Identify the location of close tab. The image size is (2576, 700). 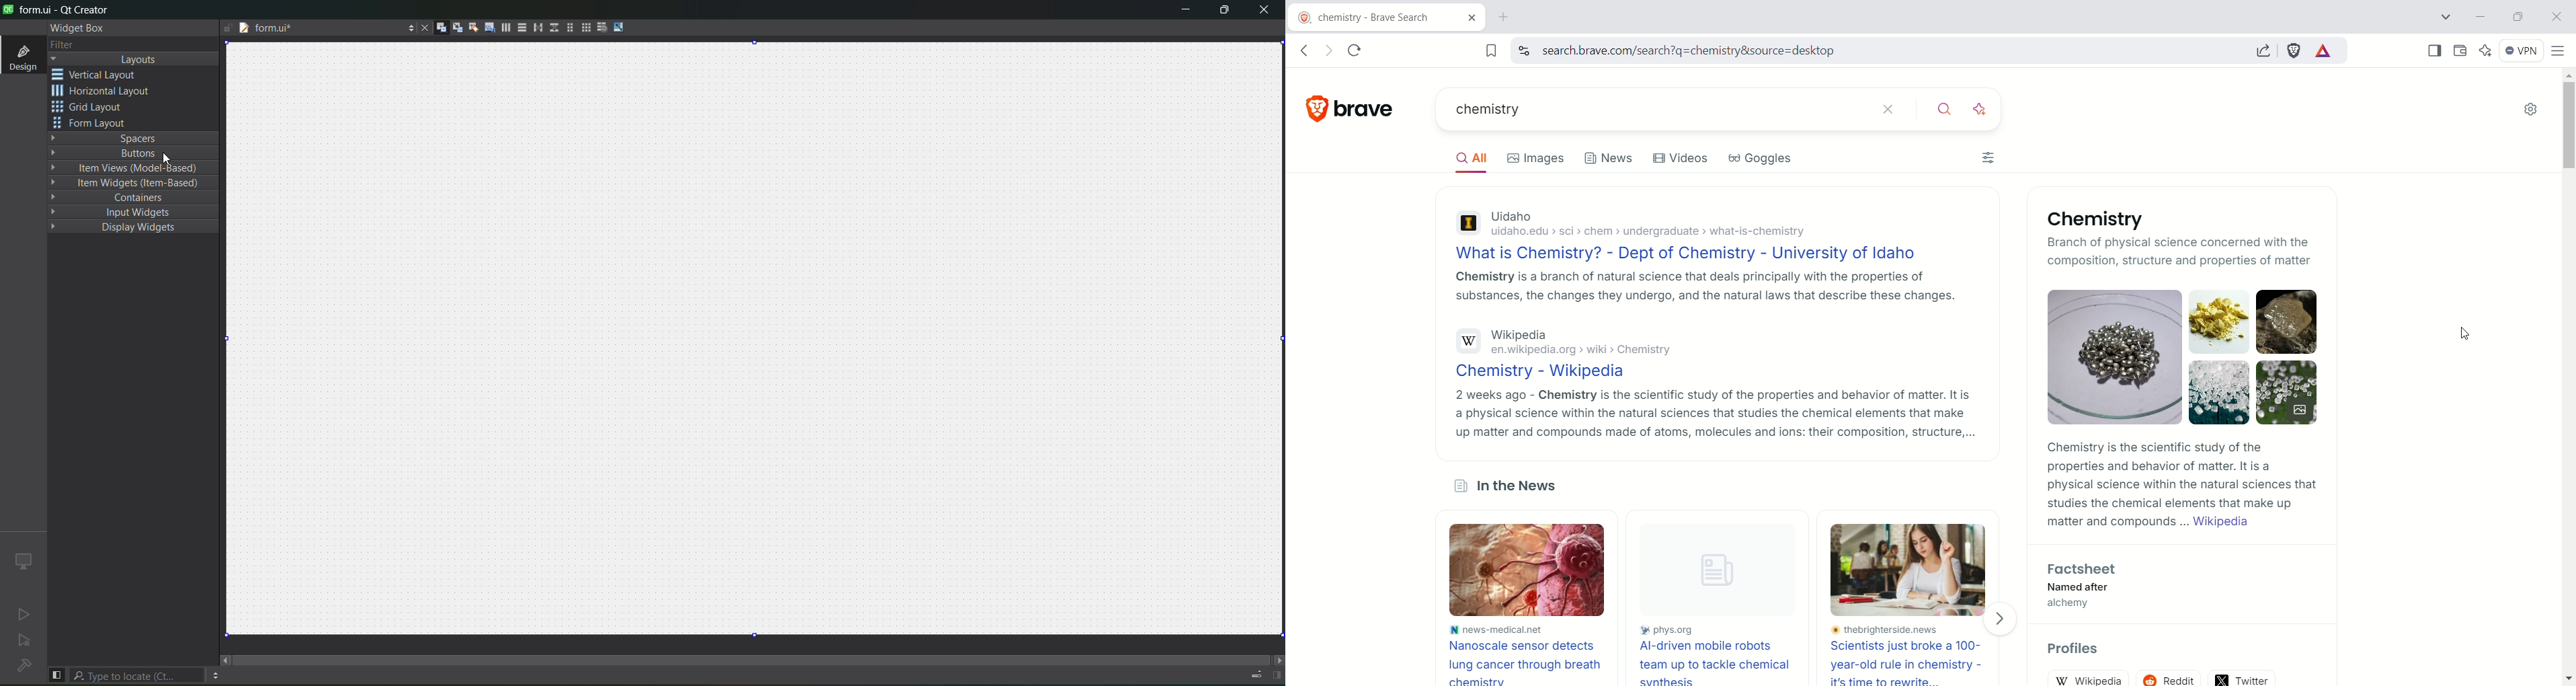
(421, 27).